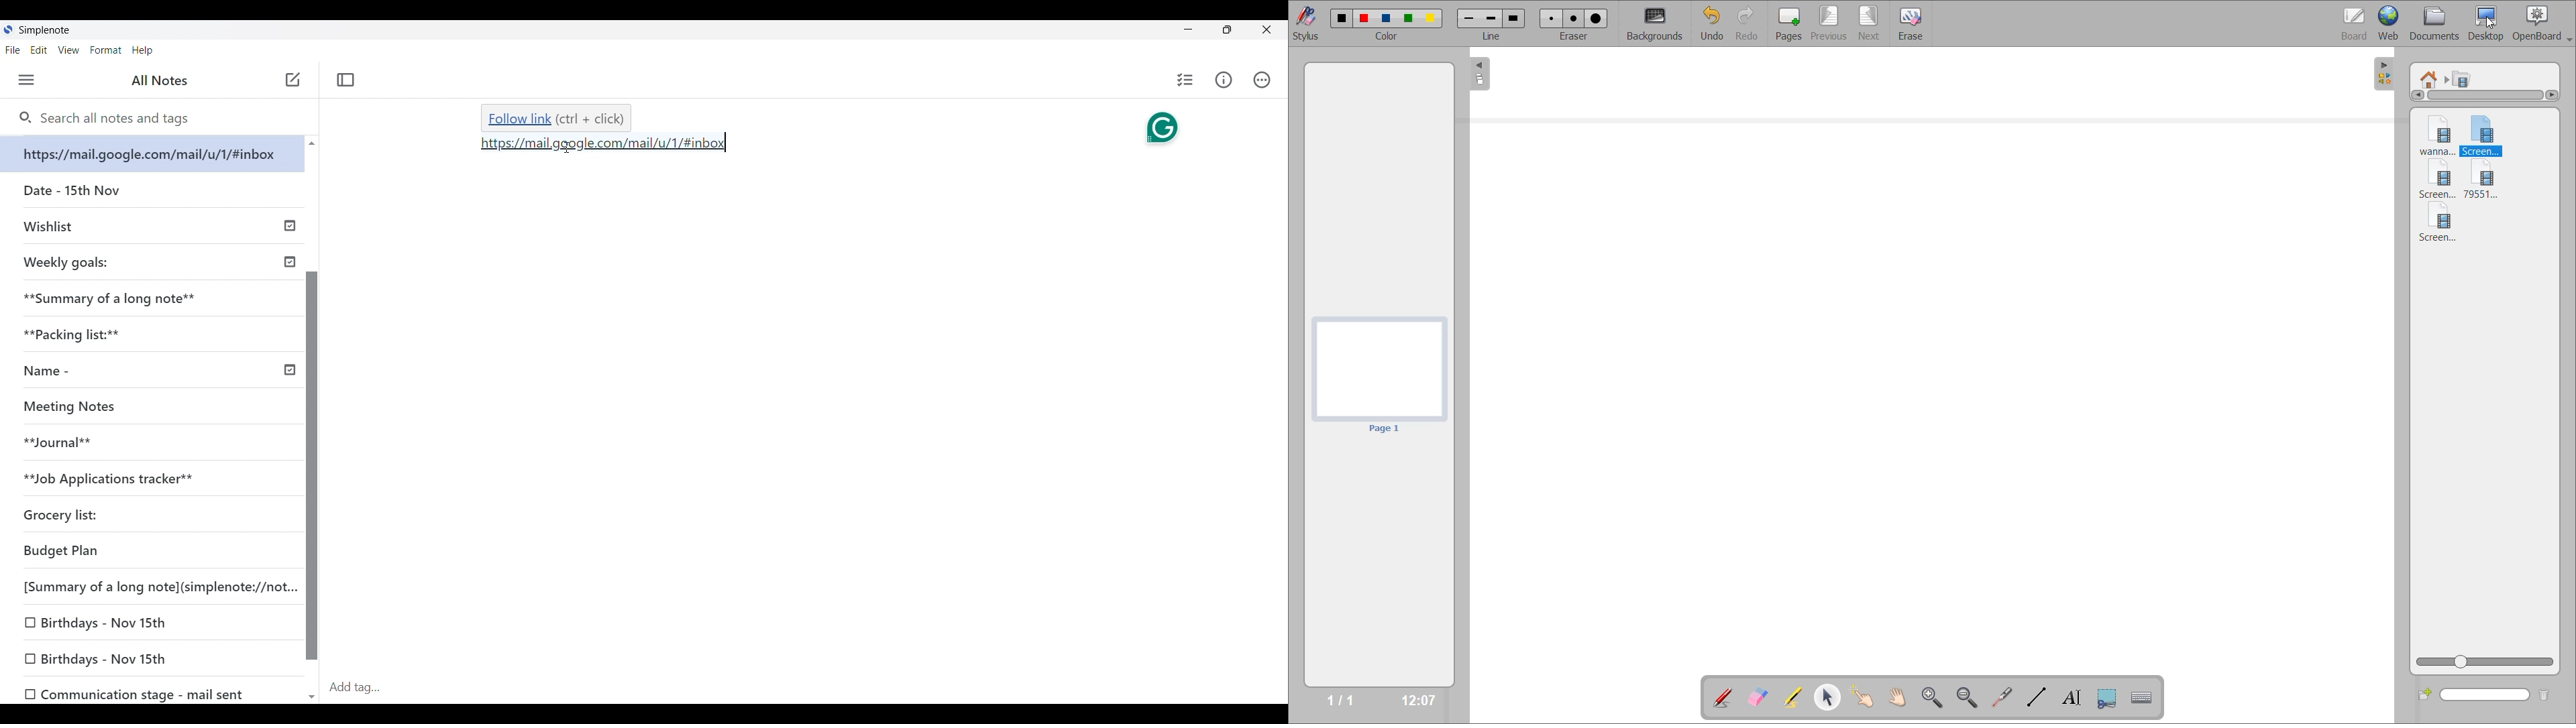 The height and width of the screenshot is (728, 2576). What do you see at coordinates (2469, 79) in the screenshot?
I see `movies` at bounding box center [2469, 79].